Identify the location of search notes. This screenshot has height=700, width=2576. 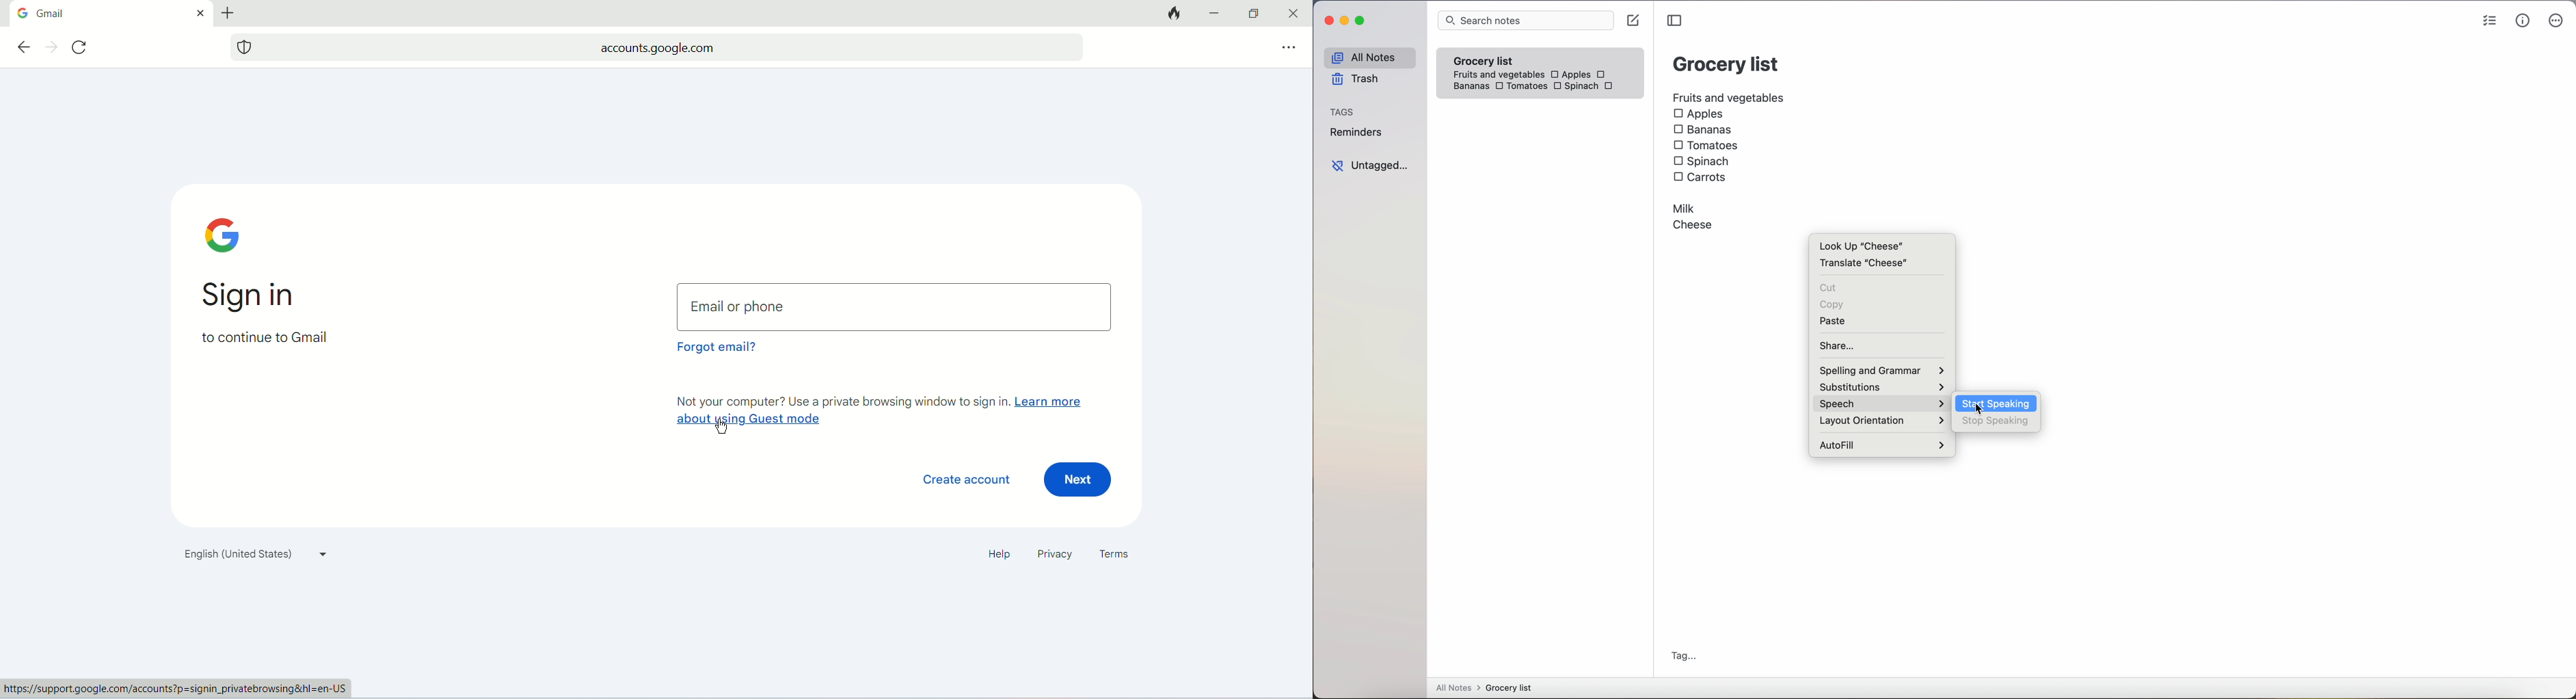
(1526, 21).